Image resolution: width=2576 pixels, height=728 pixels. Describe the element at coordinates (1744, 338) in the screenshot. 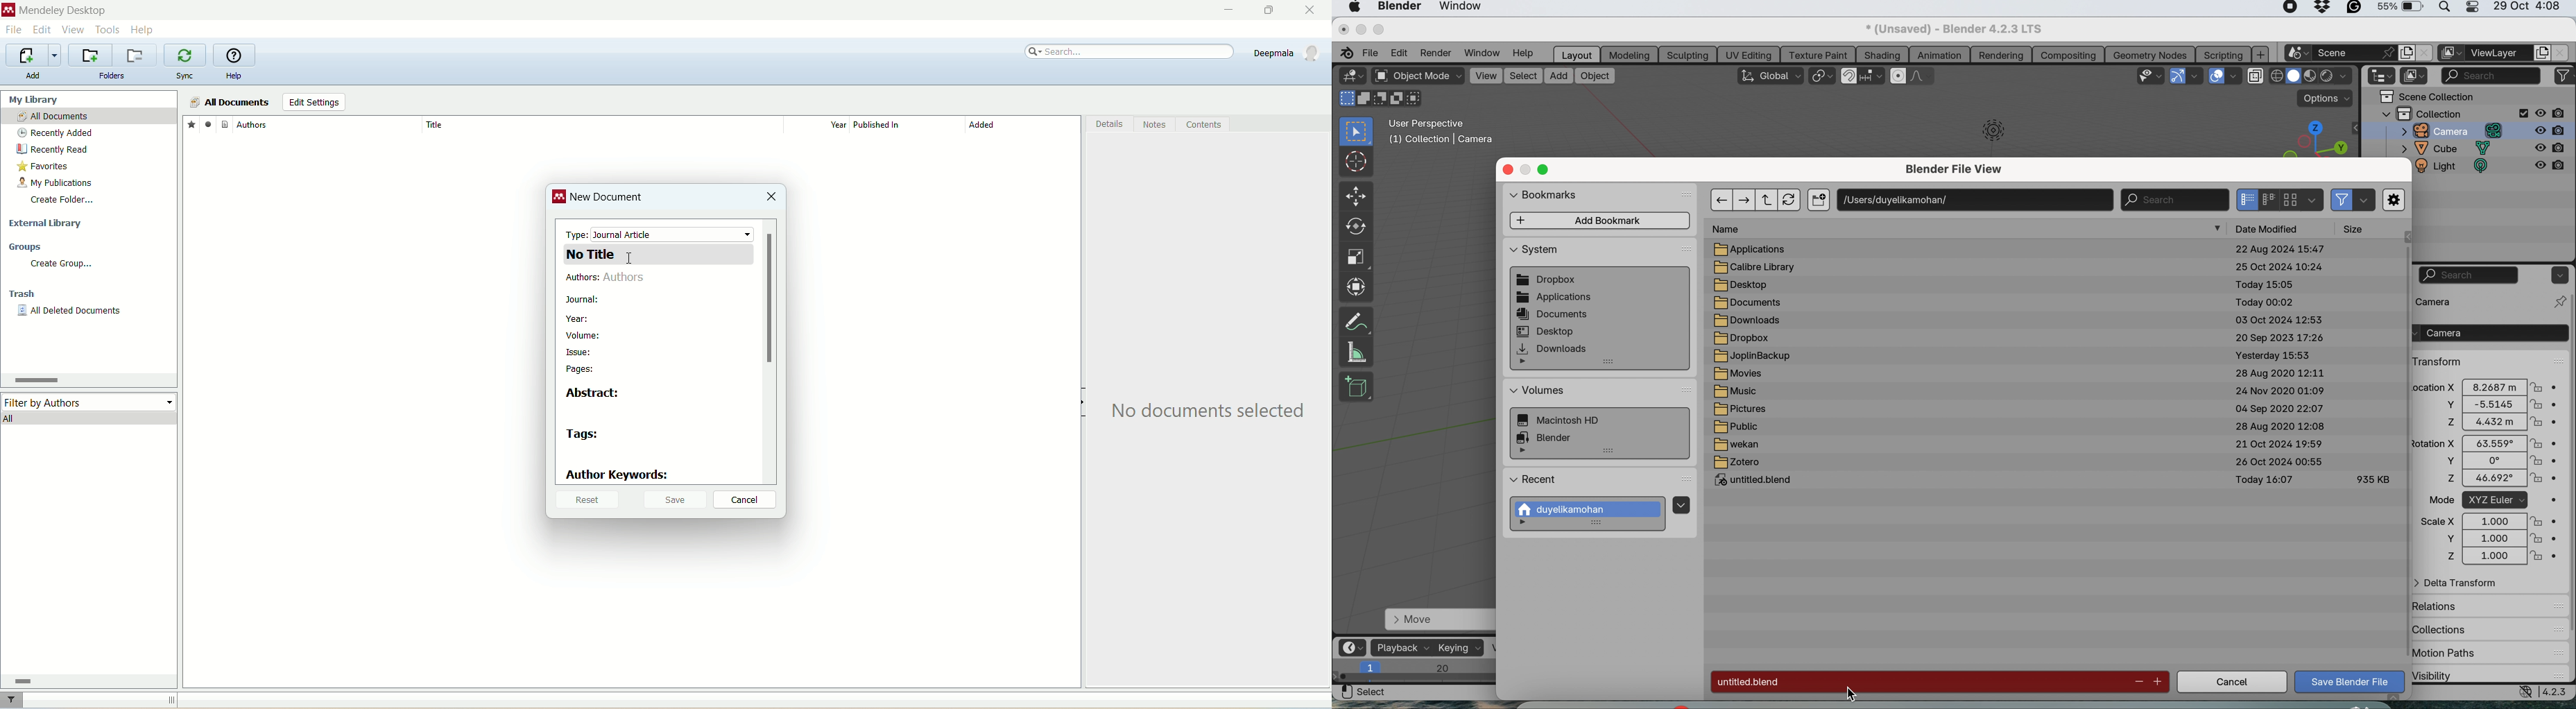

I see `dropbox` at that location.